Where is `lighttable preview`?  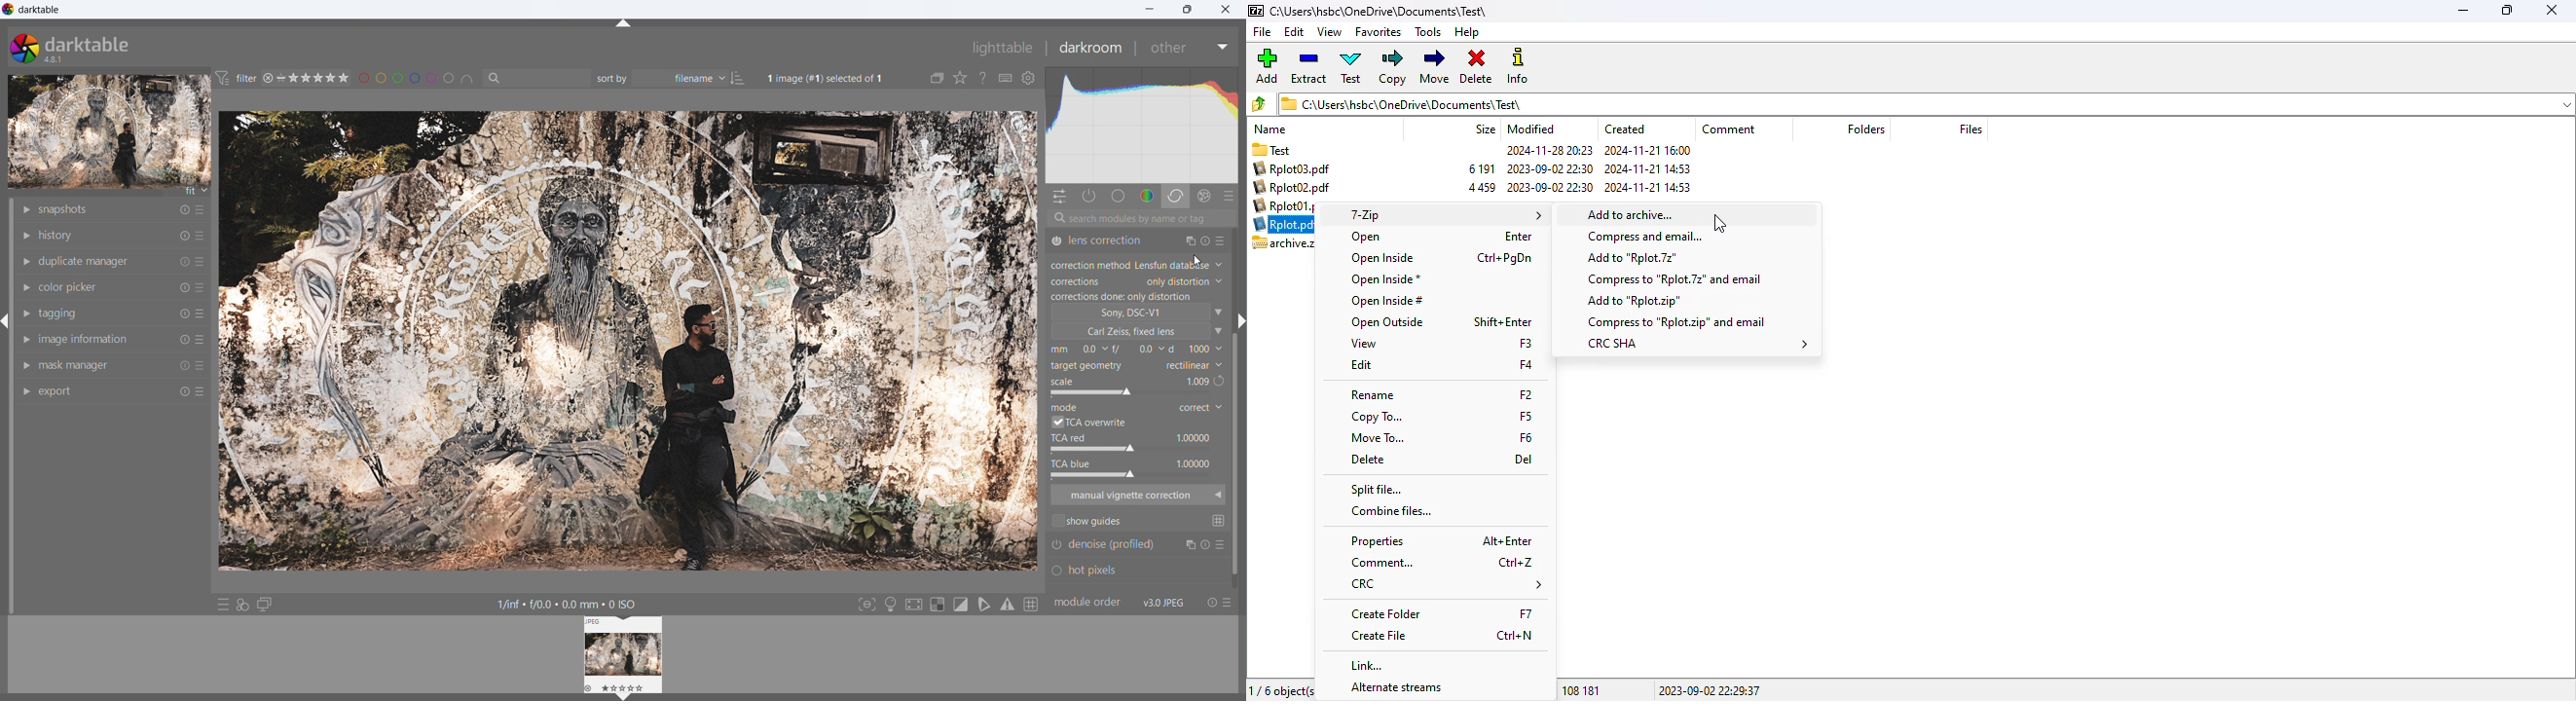 lighttable preview is located at coordinates (622, 655).